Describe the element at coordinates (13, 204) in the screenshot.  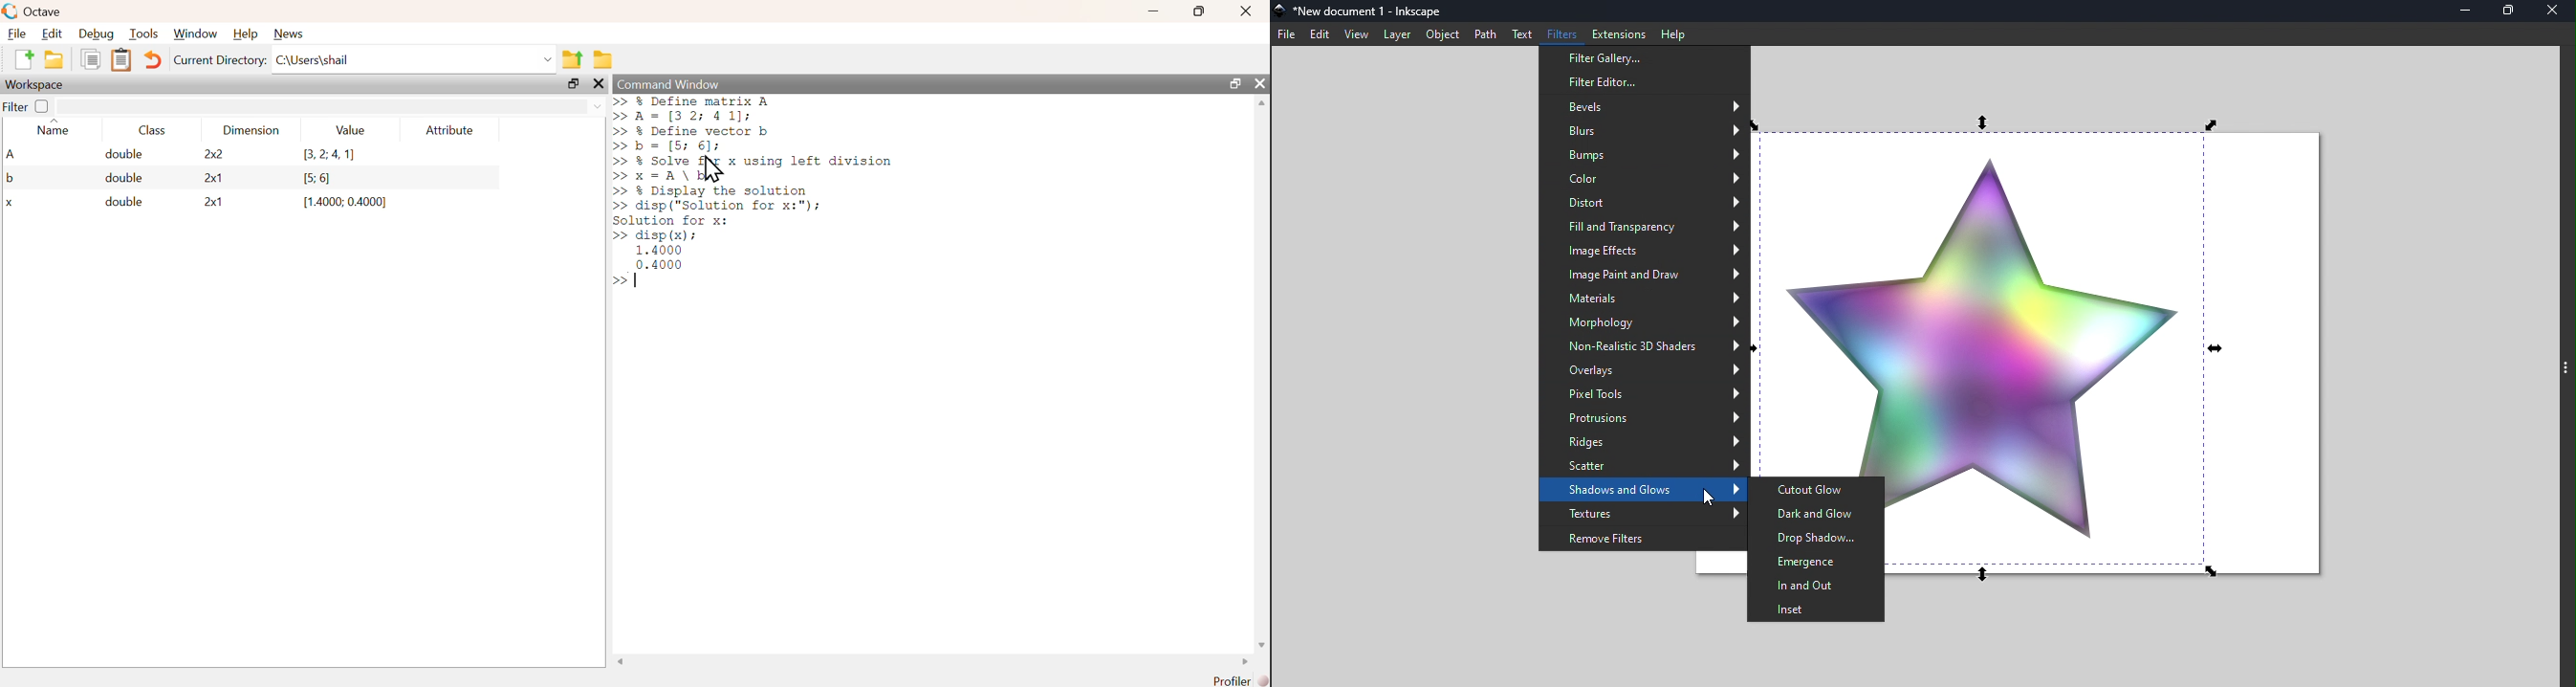
I see `x` at that location.